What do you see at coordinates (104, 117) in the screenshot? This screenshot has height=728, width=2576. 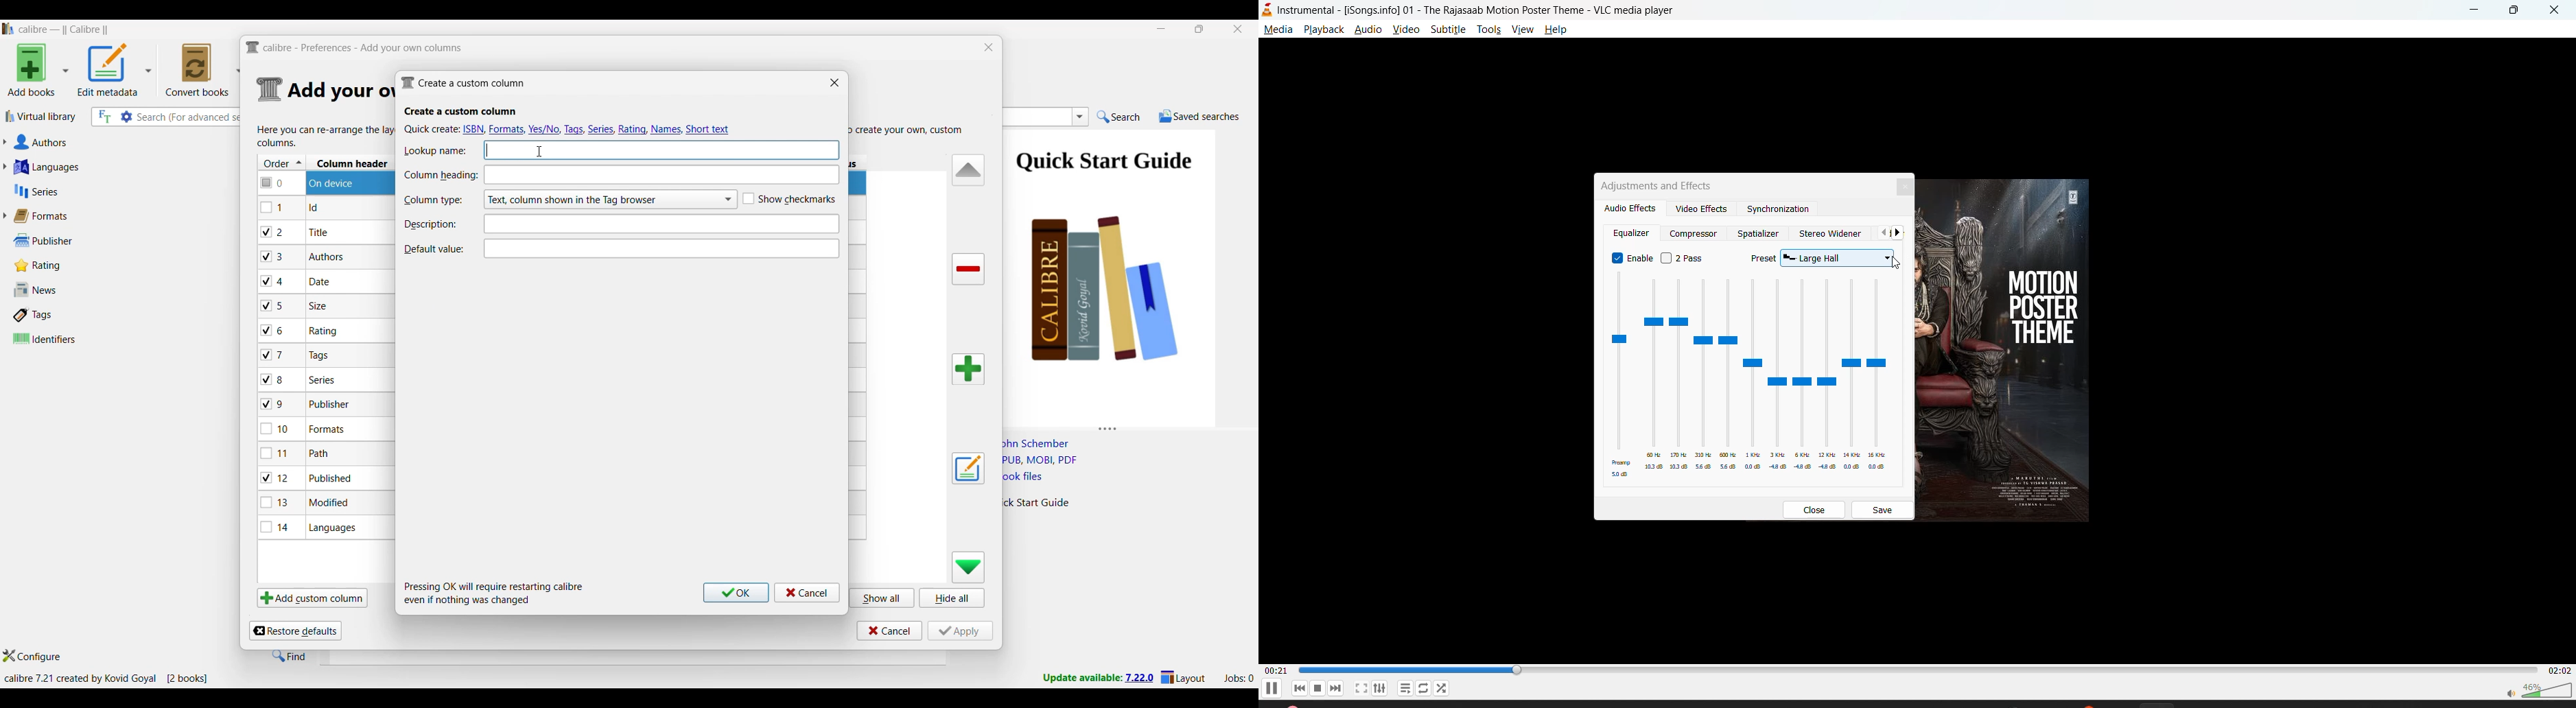 I see `Search the full text of all books` at bounding box center [104, 117].